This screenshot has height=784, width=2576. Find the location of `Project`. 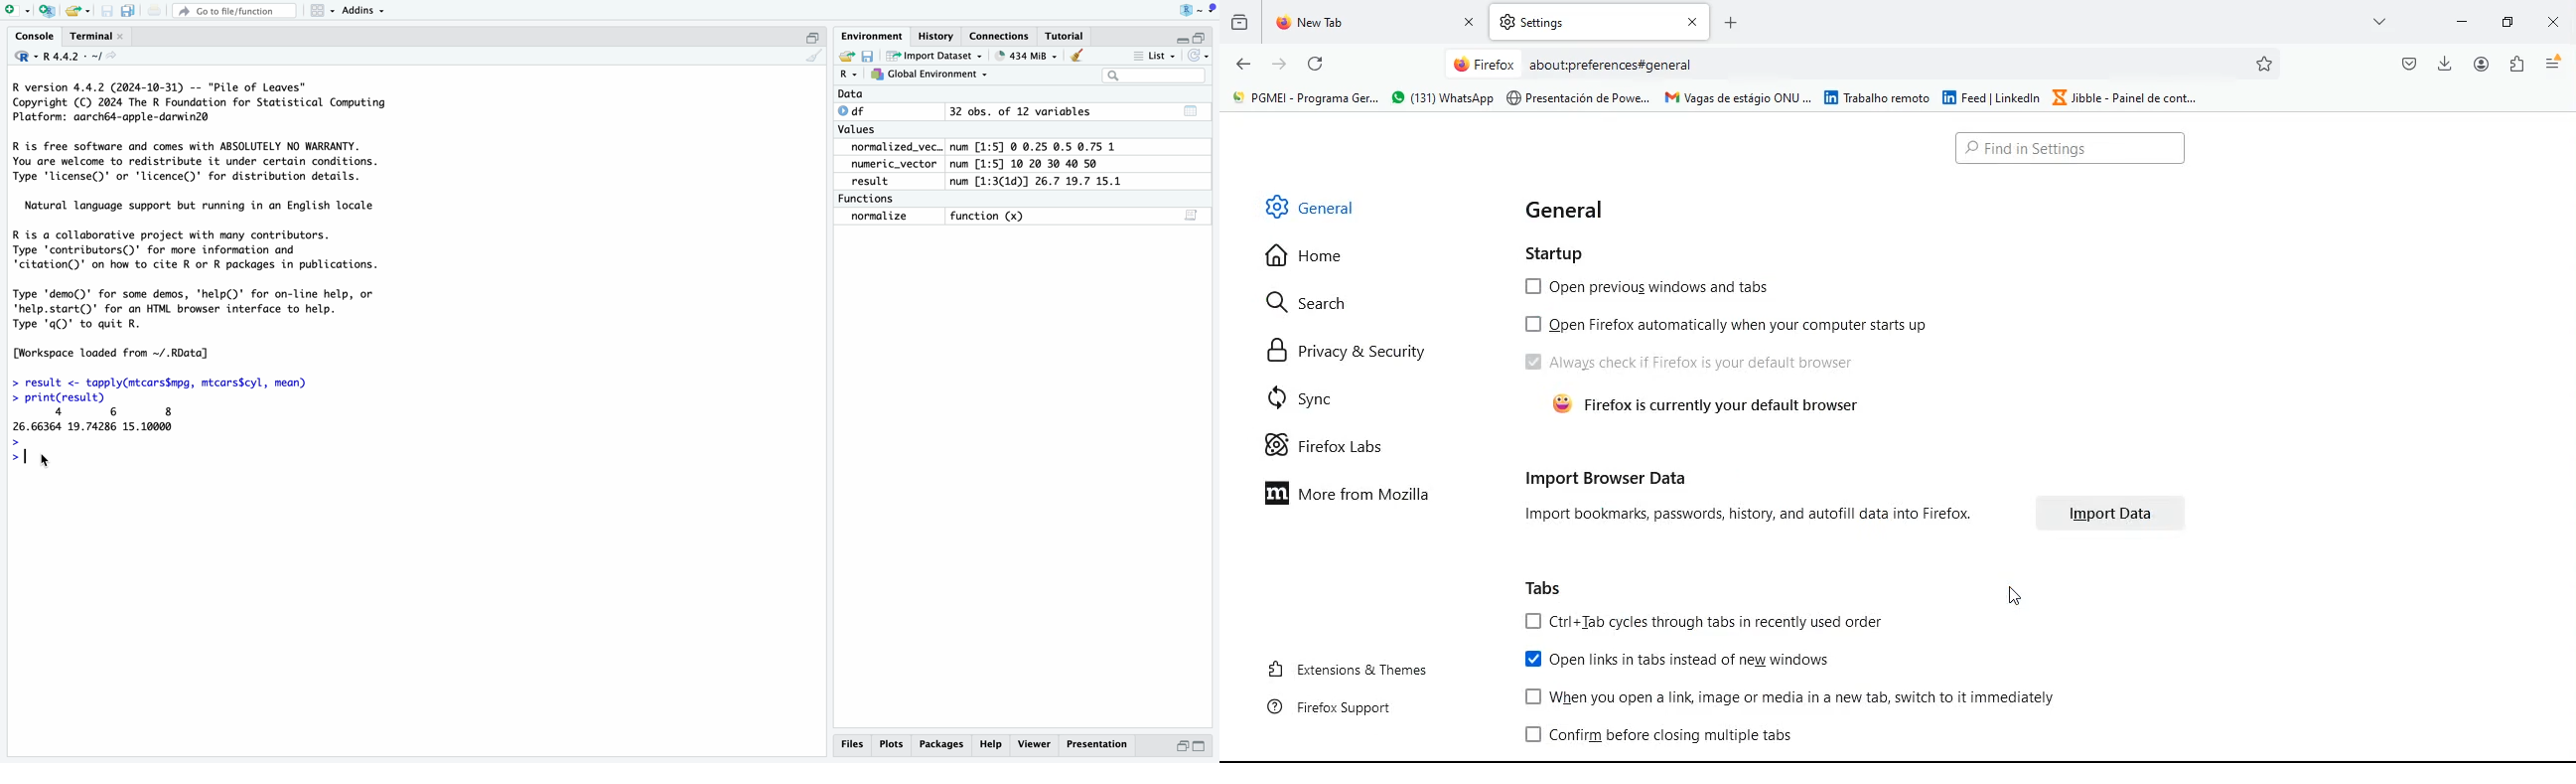

Project is located at coordinates (1198, 10).